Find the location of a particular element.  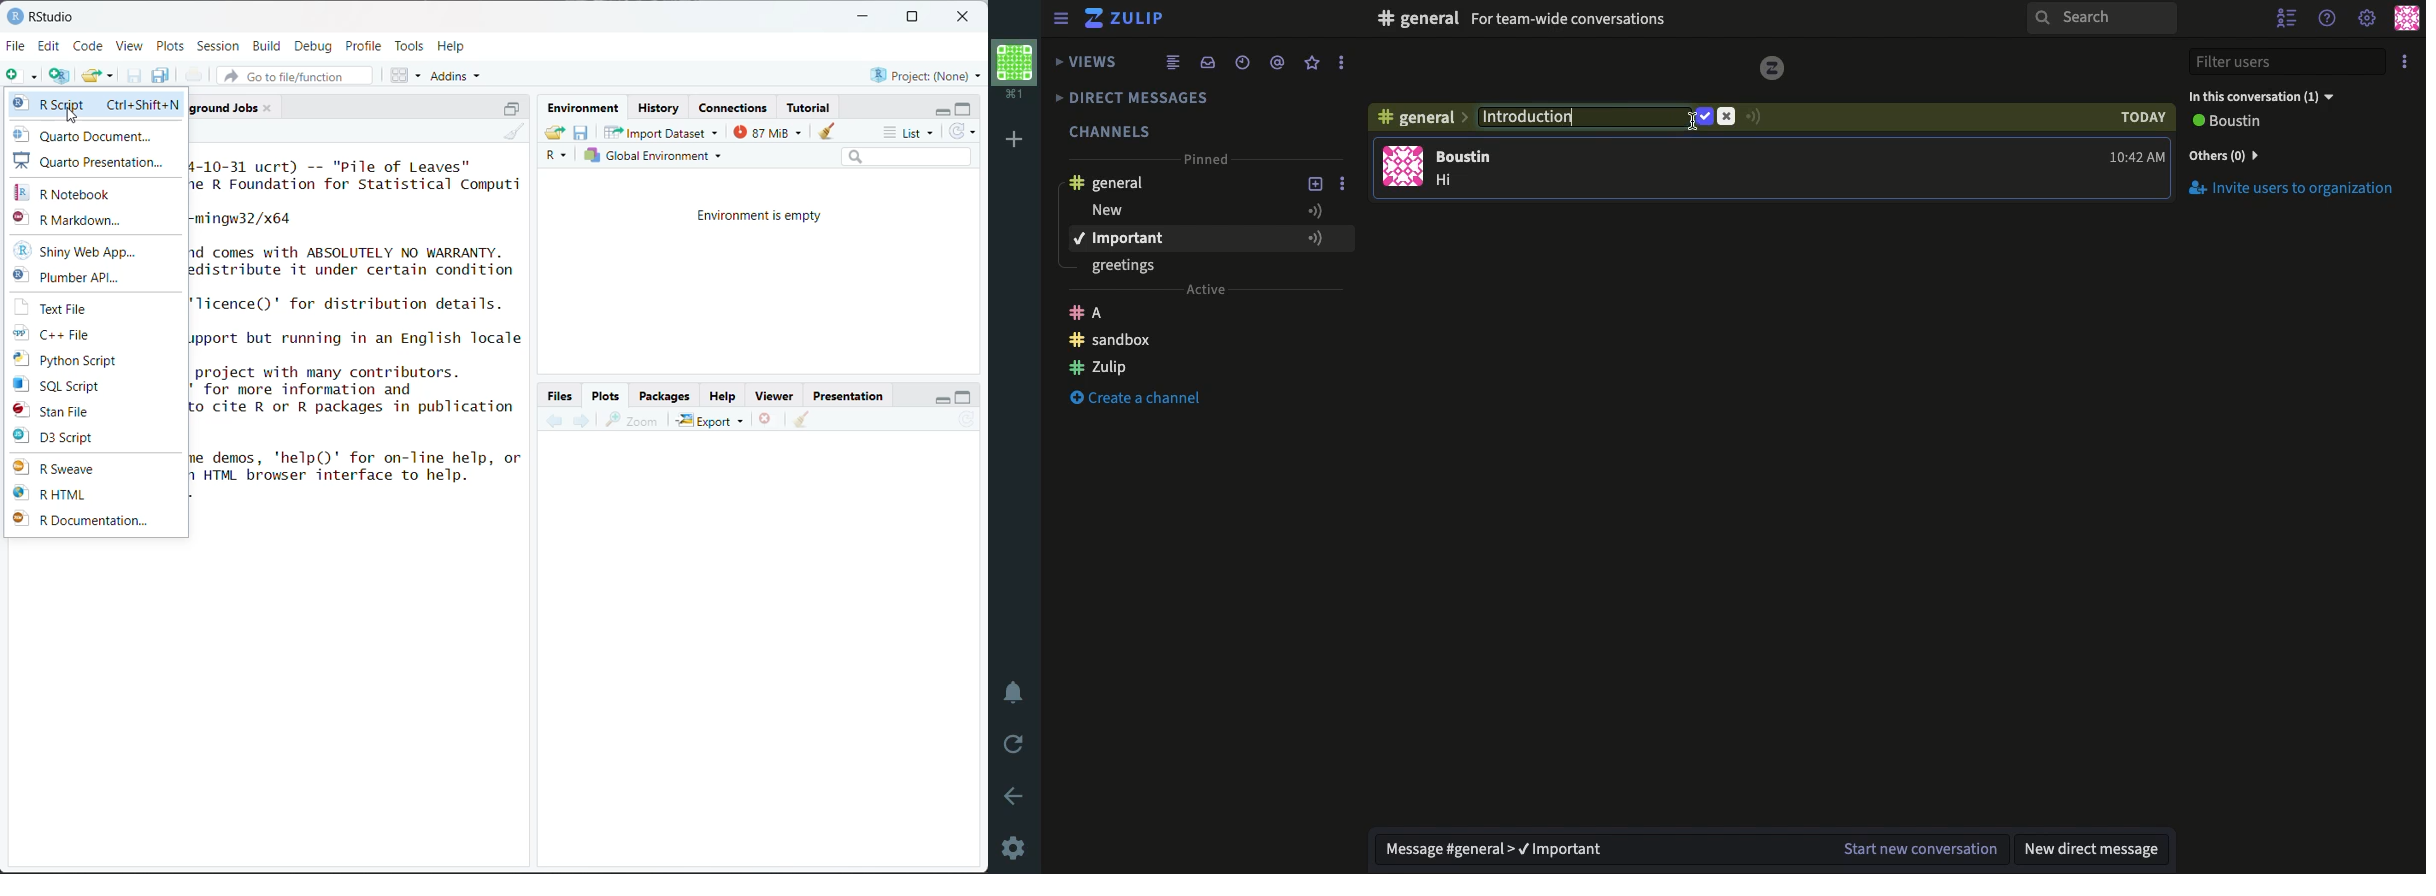

today is located at coordinates (2143, 118).